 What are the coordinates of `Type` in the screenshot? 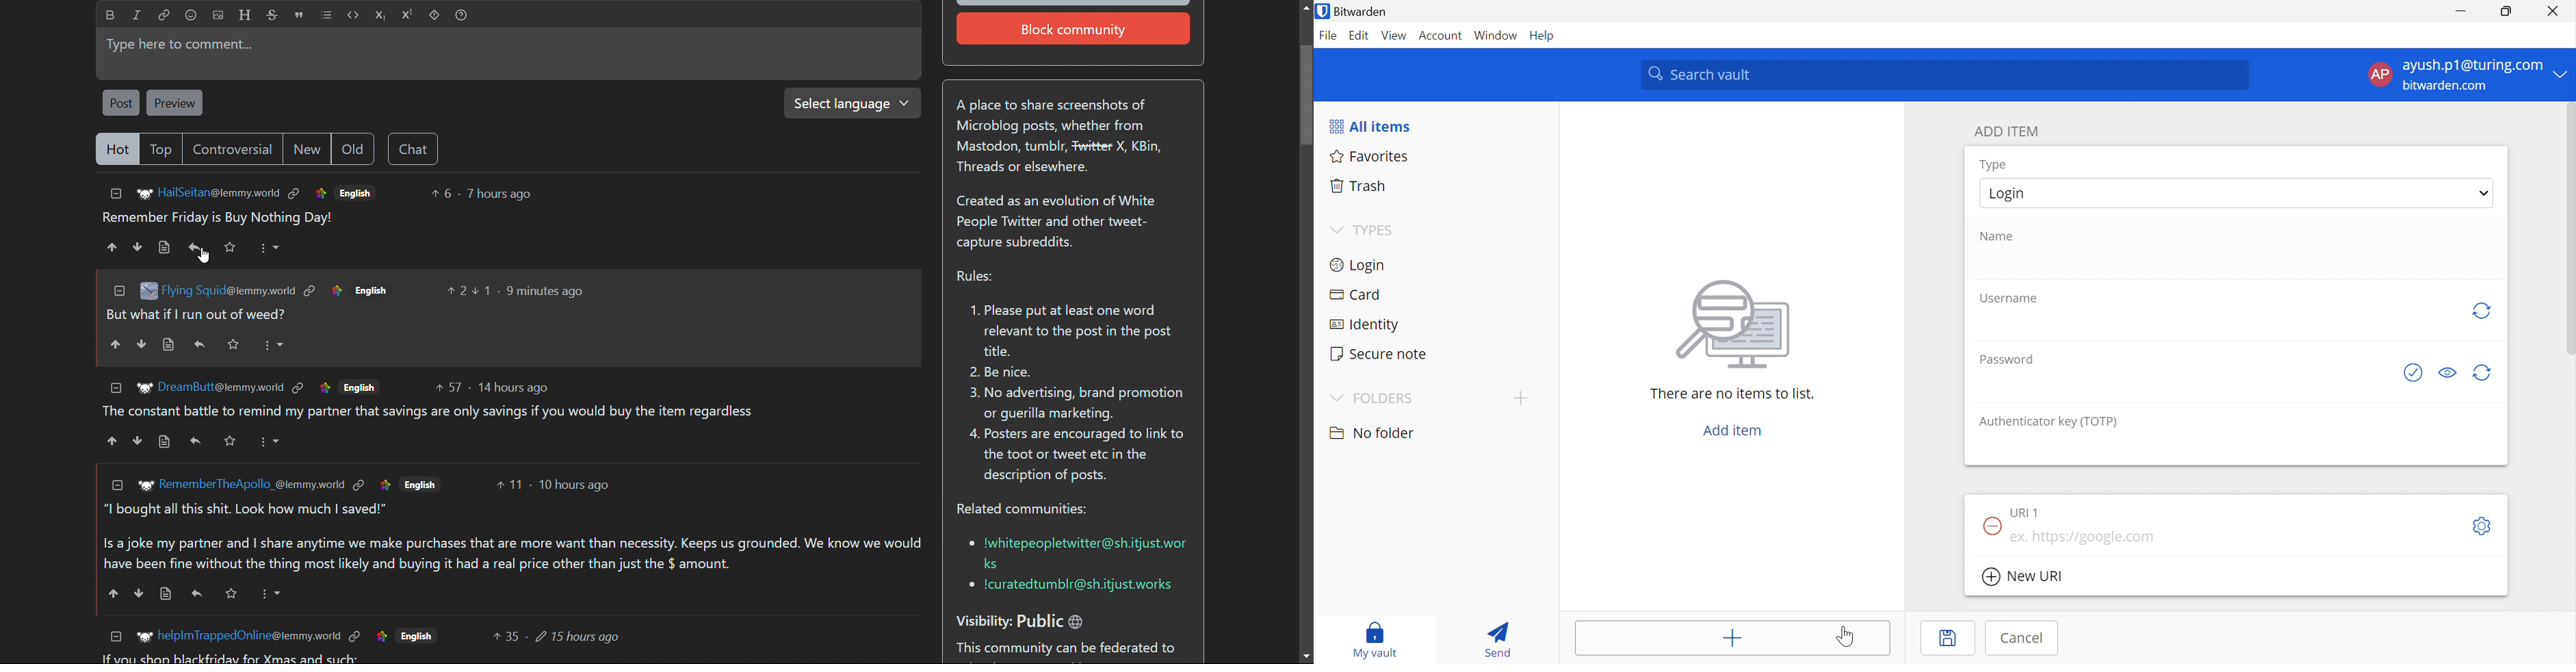 It's located at (1994, 165).